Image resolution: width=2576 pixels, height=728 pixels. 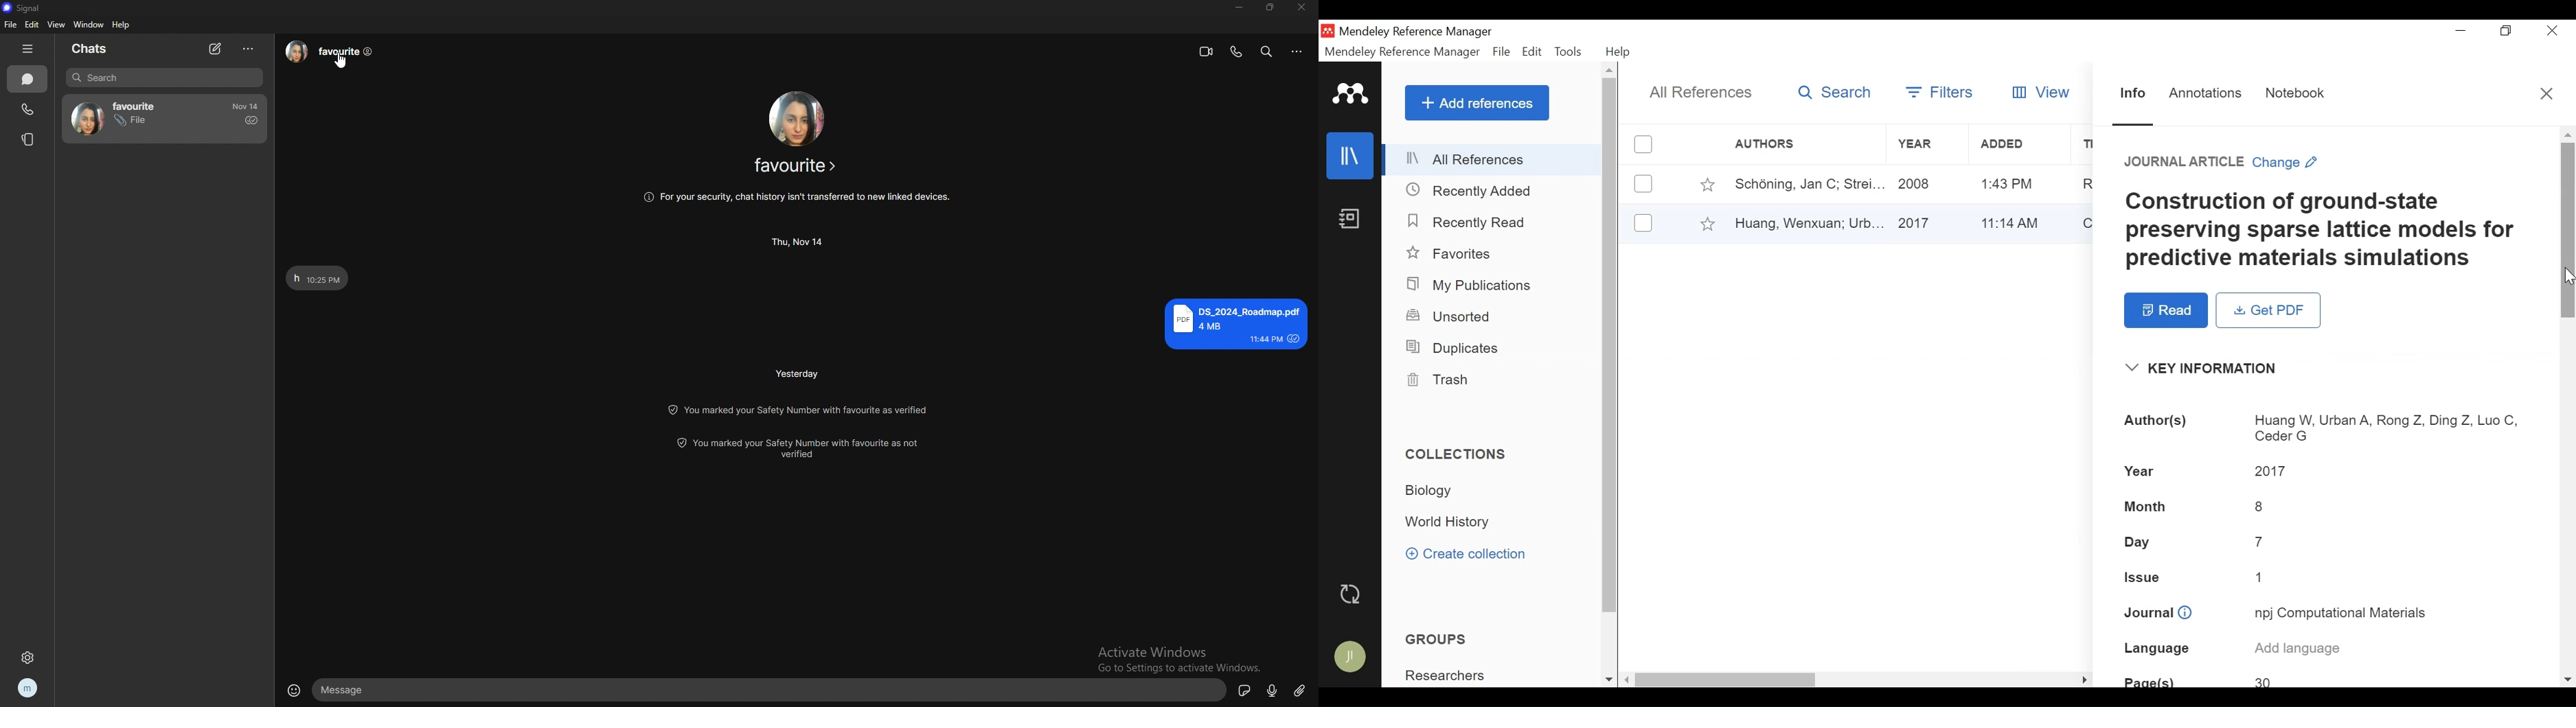 What do you see at coordinates (1804, 183) in the screenshot?
I see `Author` at bounding box center [1804, 183].